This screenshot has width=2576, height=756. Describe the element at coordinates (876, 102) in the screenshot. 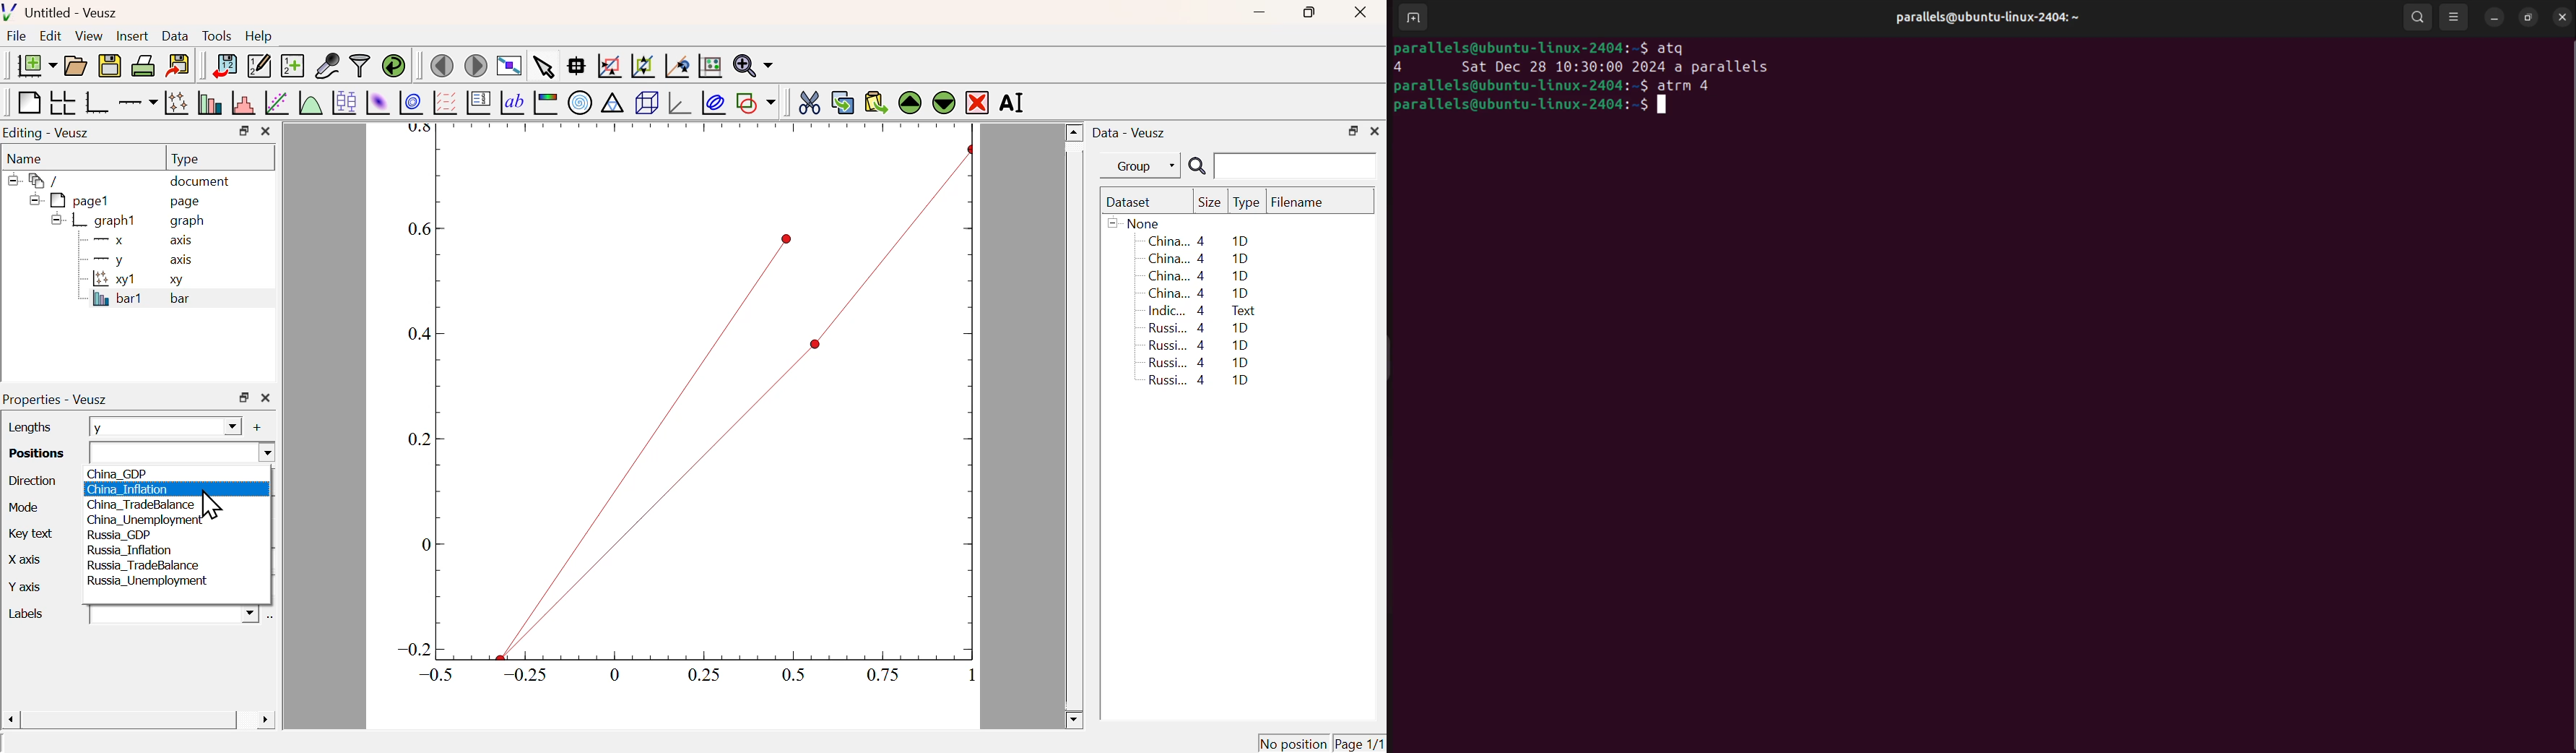

I see `Paste from Clipboard` at that location.